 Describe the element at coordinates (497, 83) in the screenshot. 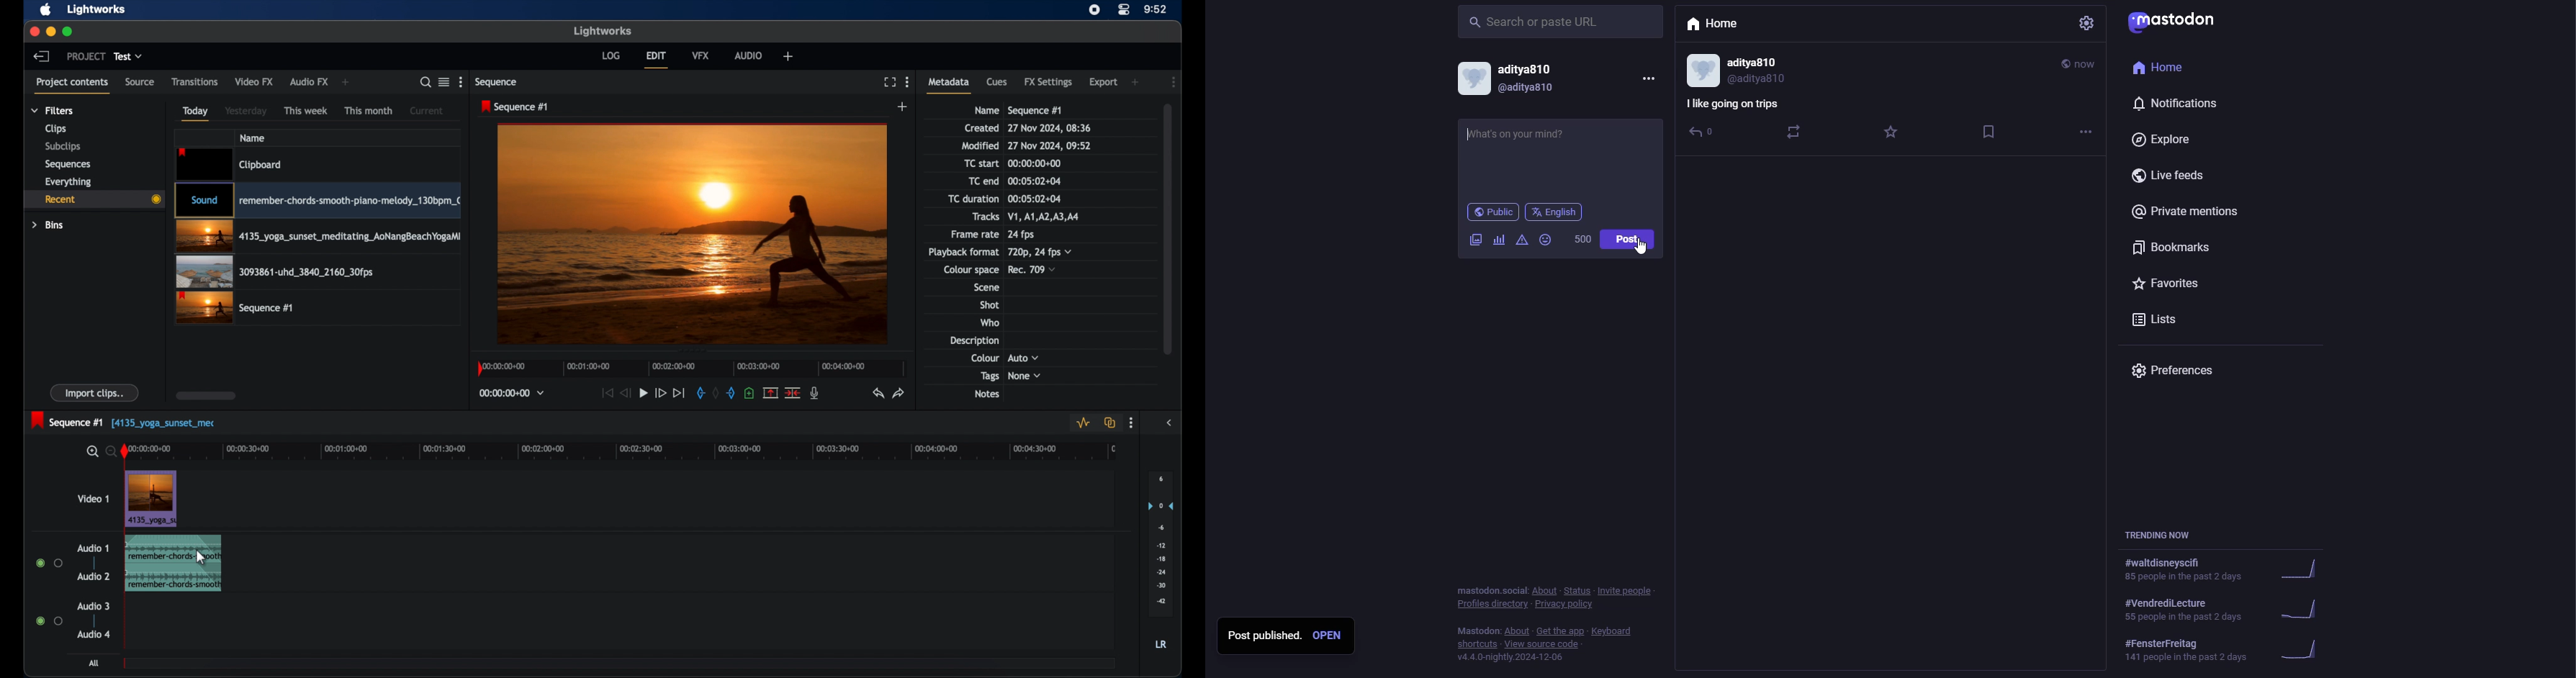

I see `sequence` at that location.